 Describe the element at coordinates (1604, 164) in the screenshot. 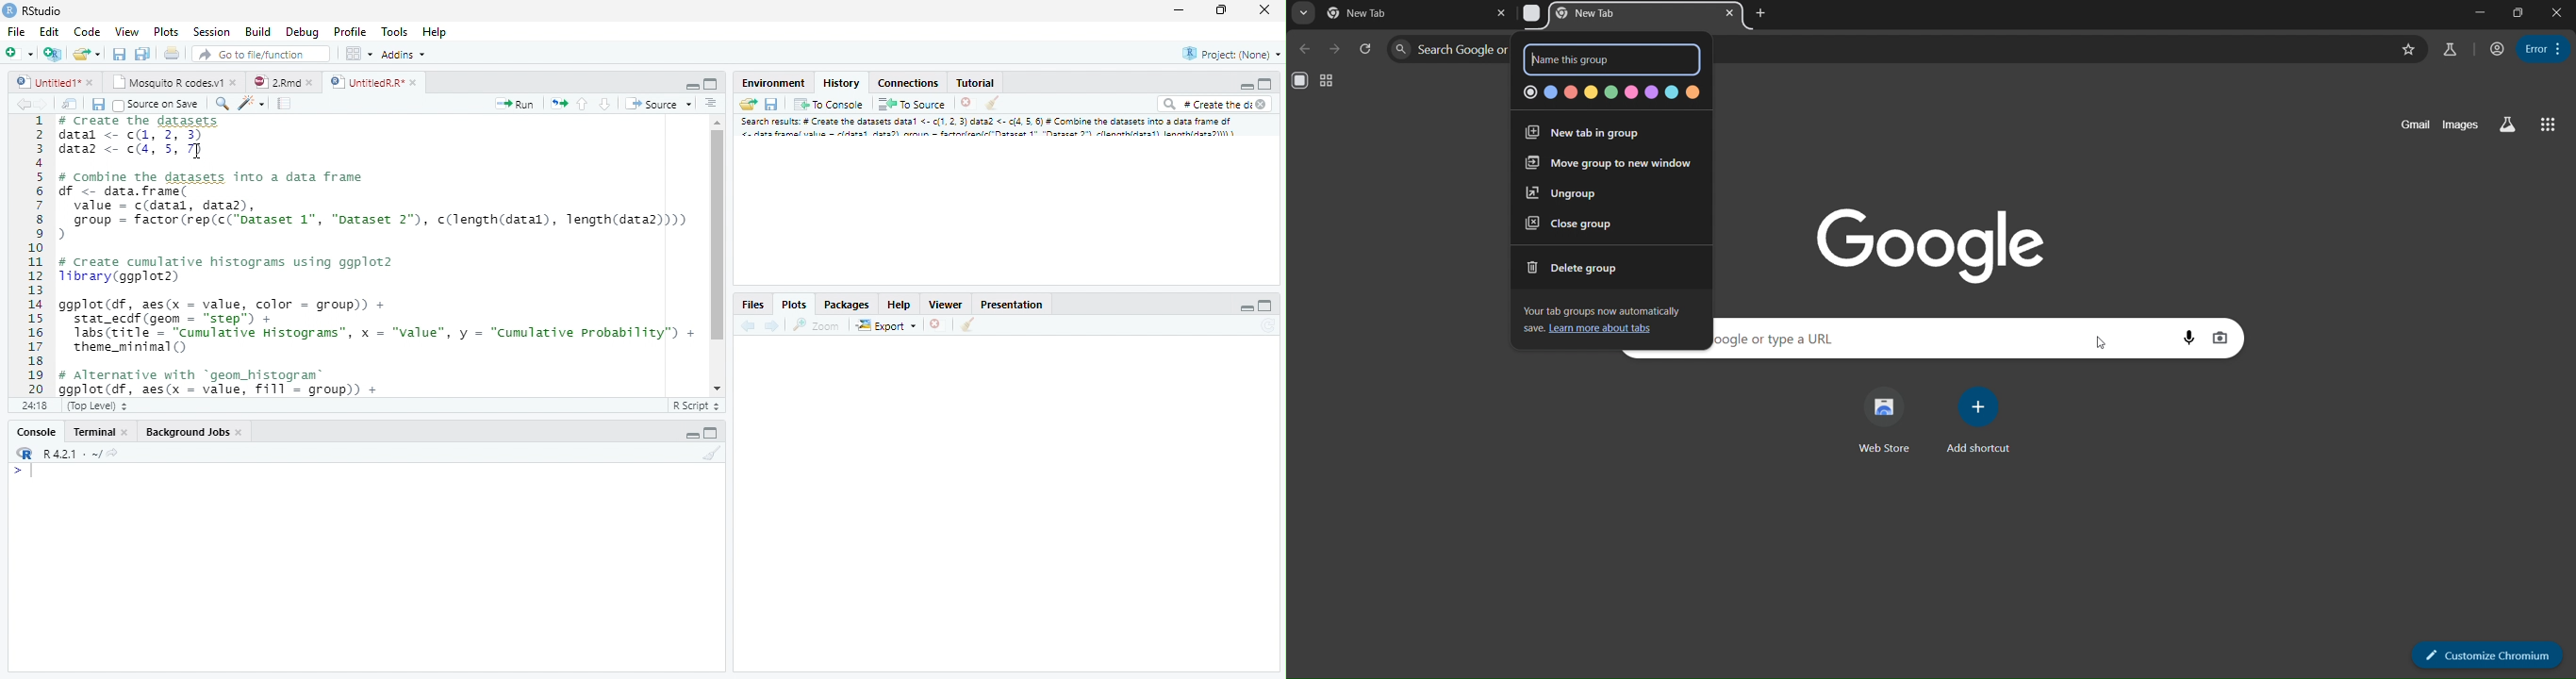

I see `move group to new window` at that location.